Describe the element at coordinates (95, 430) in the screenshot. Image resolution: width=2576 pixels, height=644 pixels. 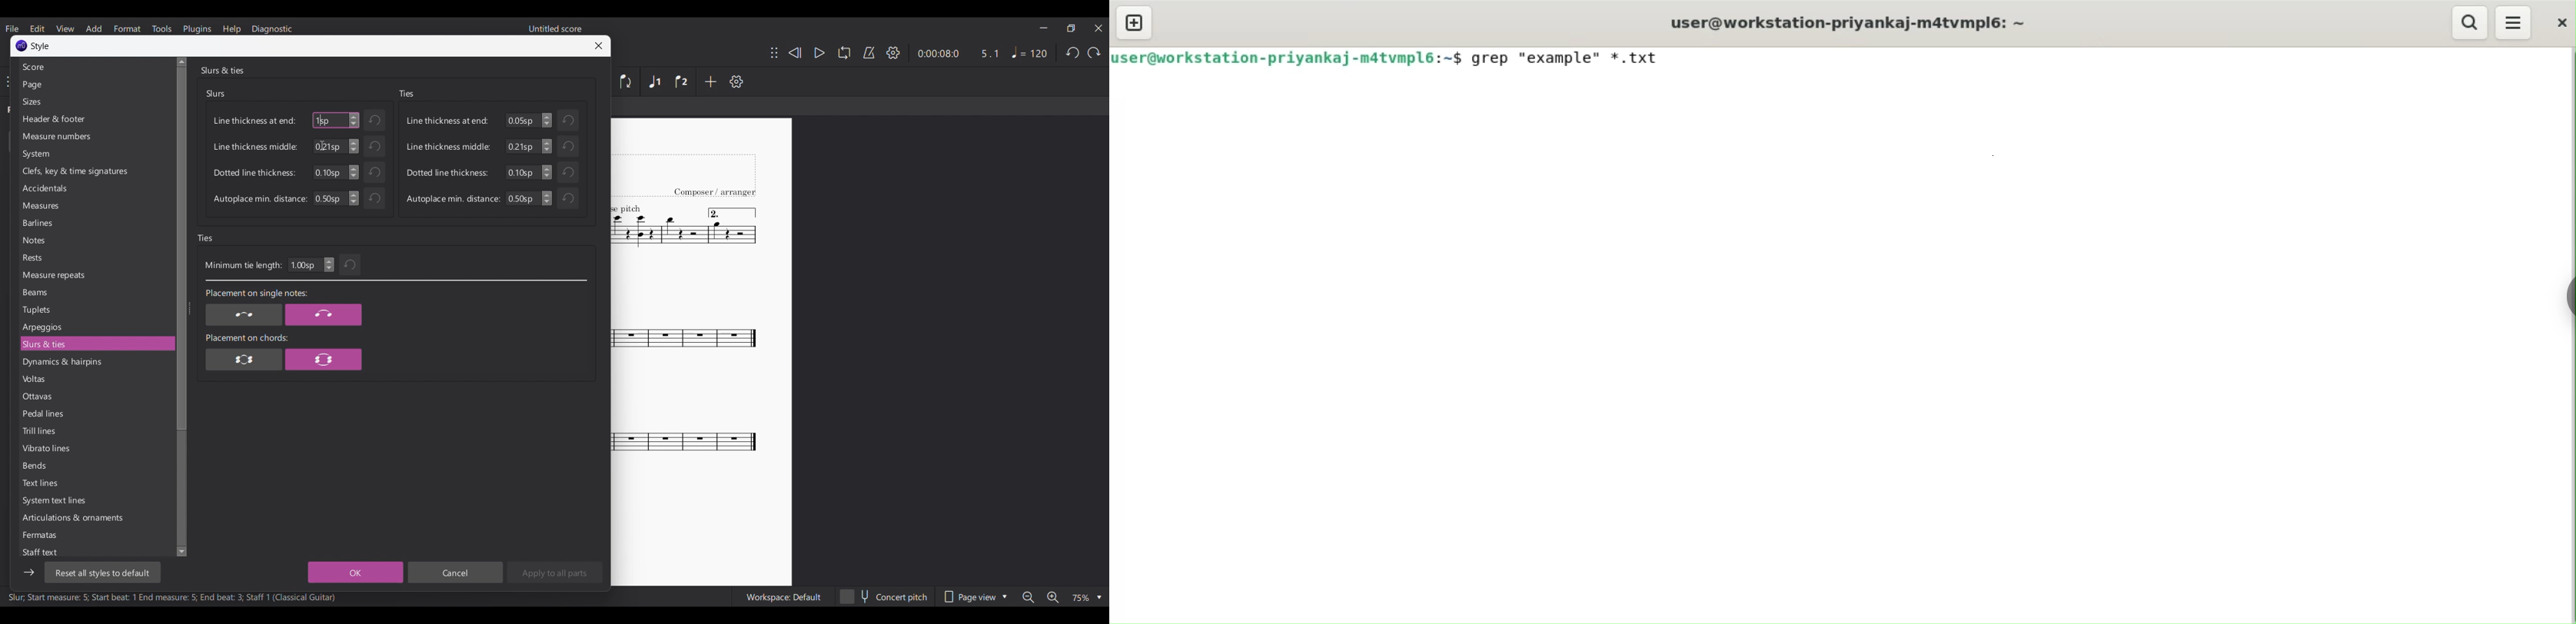
I see `Trill lines` at that location.